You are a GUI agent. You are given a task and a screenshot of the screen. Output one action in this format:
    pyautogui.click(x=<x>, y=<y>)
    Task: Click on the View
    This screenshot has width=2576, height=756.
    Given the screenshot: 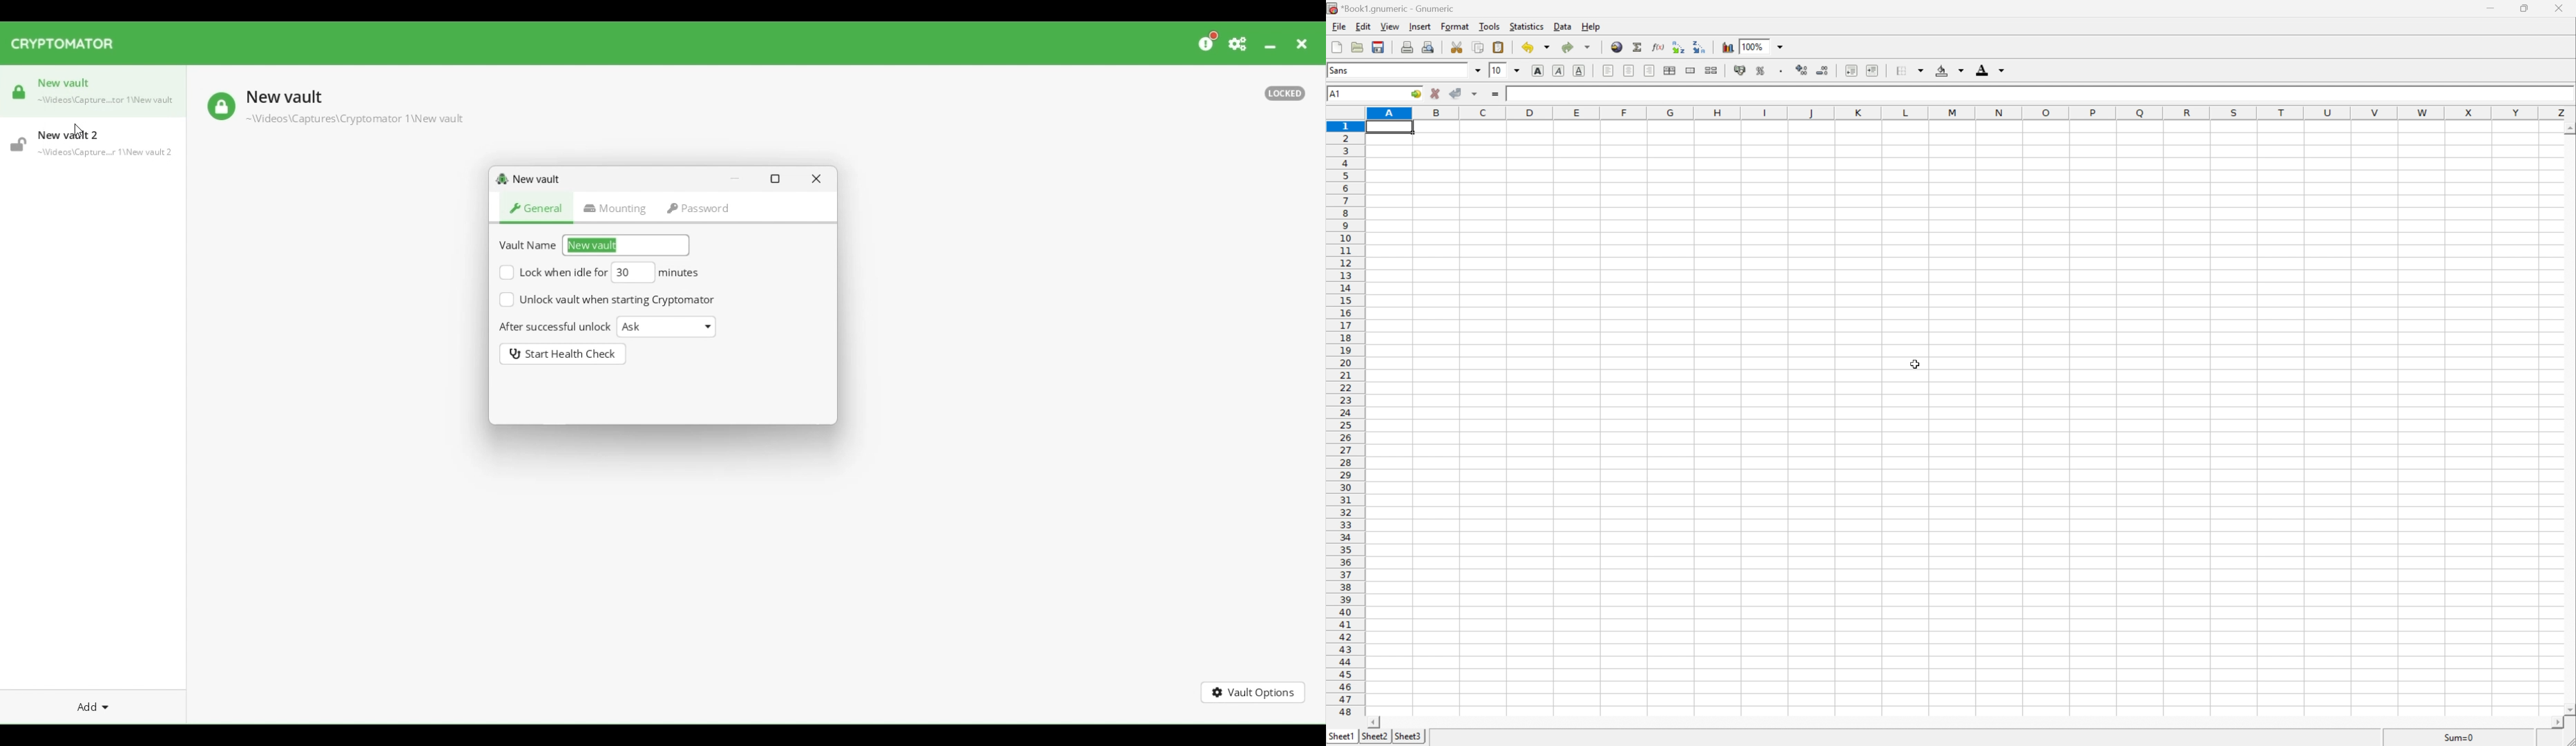 What is the action you would take?
    pyautogui.click(x=1391, y=25)
    